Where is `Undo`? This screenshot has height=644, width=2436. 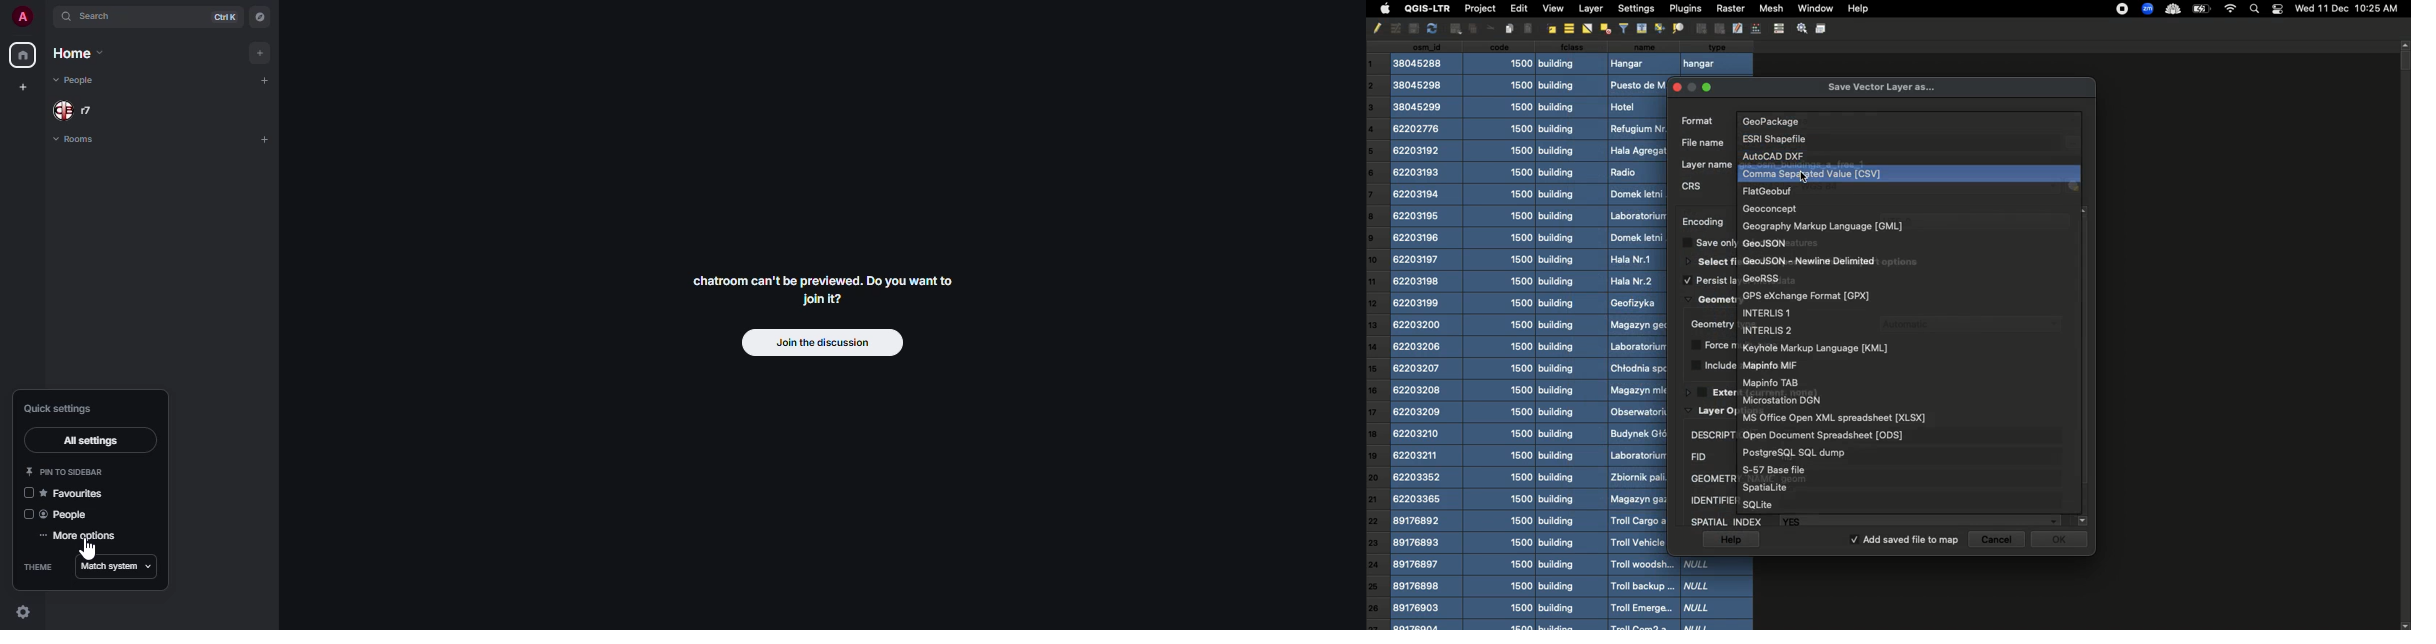 Undo is located at coordinates (1394, 29).